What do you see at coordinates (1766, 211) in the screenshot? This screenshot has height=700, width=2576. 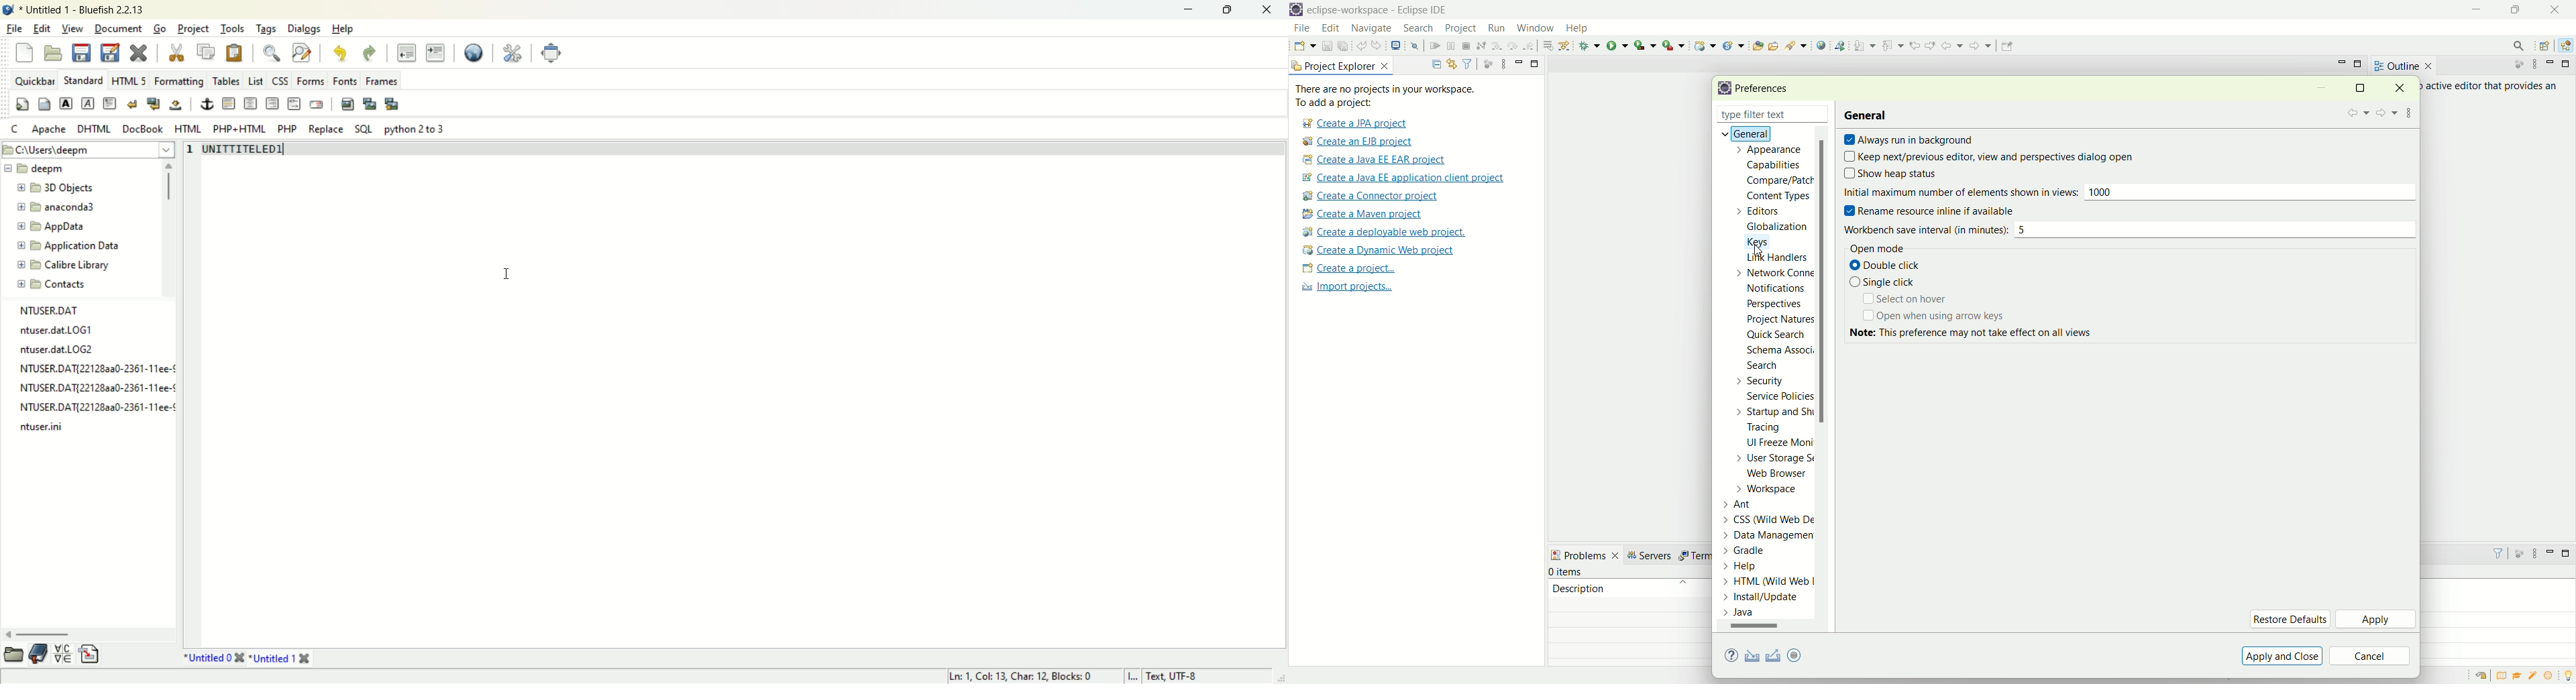 I see `editors` at bounding box center [1766, 211].